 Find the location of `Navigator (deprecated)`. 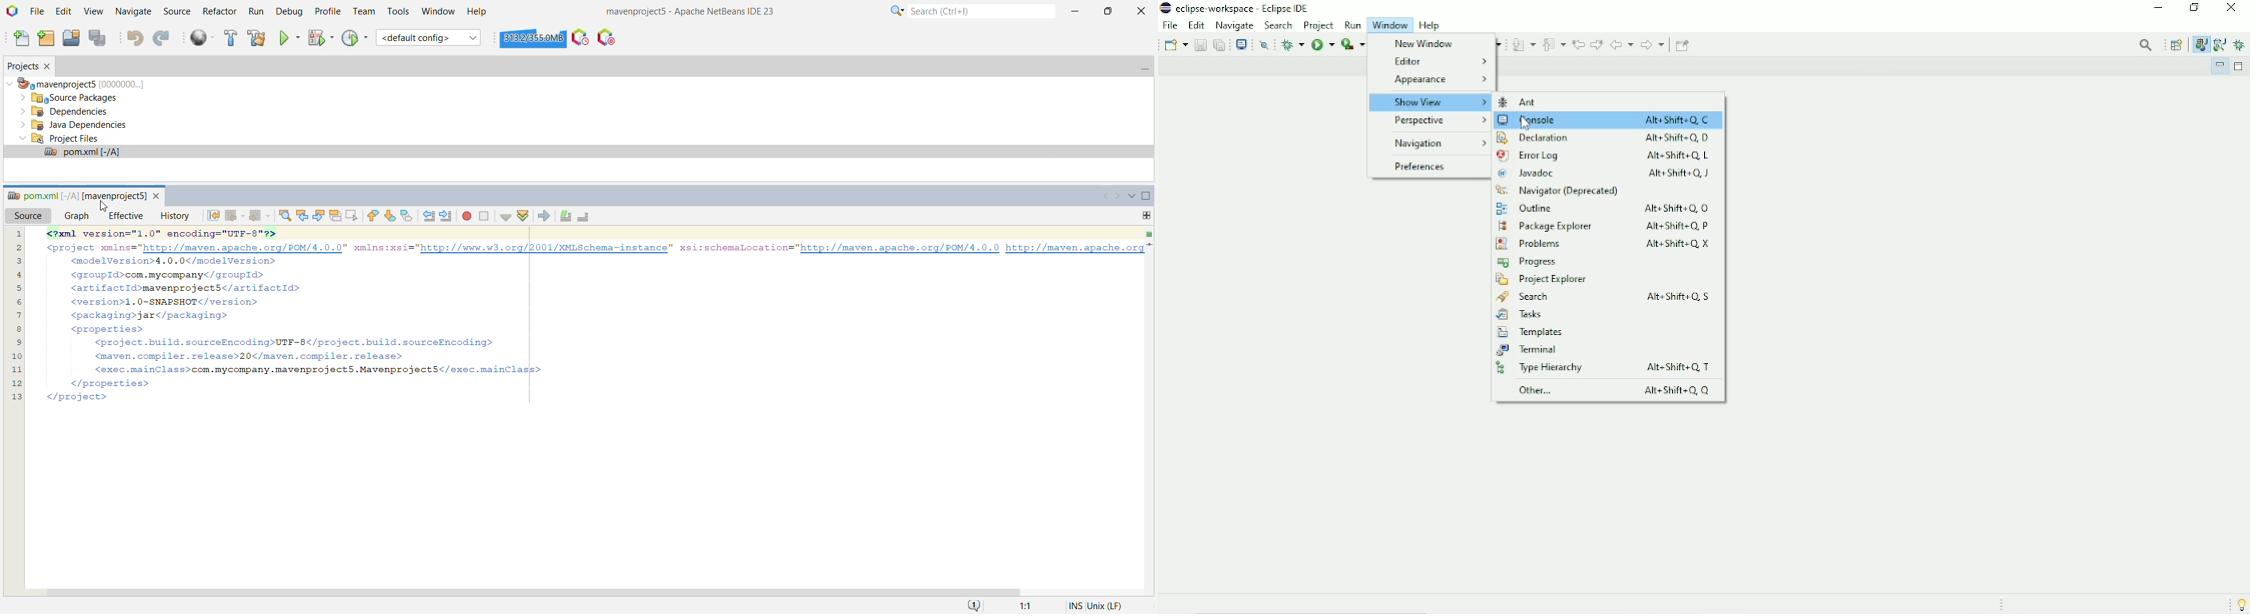

Navigator (deprecated) is located at coordinates (1558, 191).